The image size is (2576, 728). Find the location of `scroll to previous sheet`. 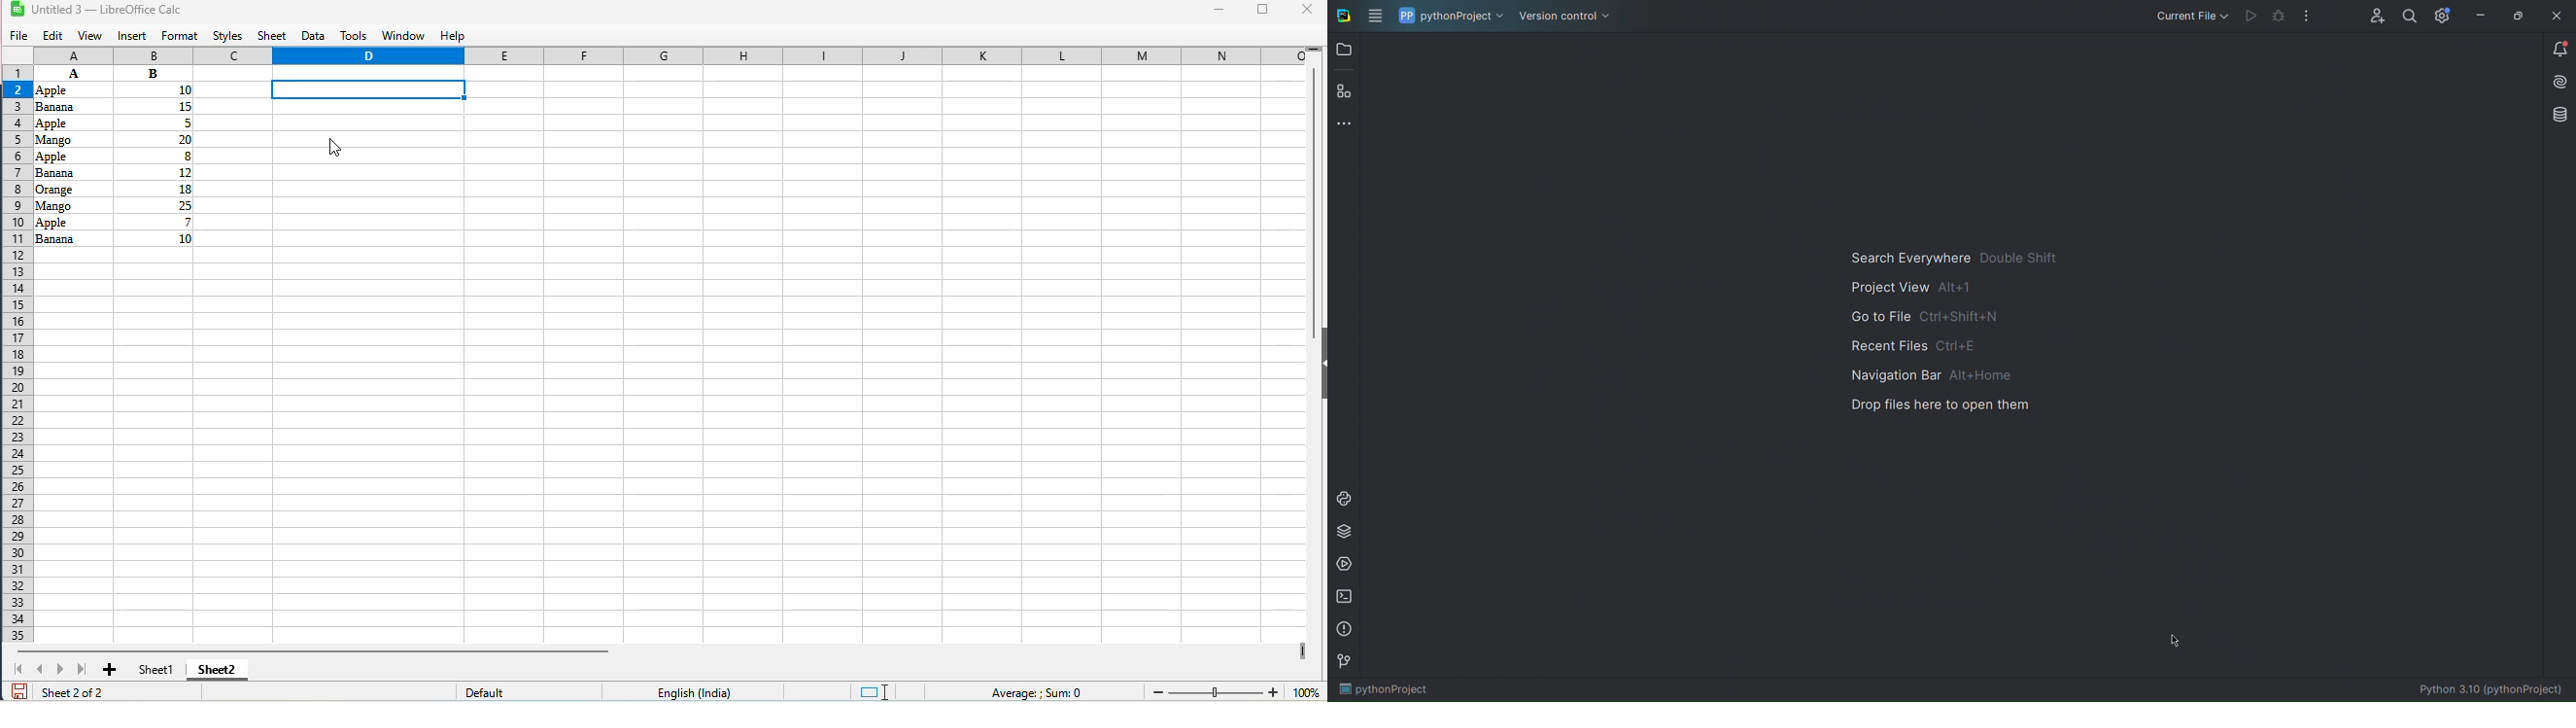

scroll to previous sheet is located at coordinates (40, 670).